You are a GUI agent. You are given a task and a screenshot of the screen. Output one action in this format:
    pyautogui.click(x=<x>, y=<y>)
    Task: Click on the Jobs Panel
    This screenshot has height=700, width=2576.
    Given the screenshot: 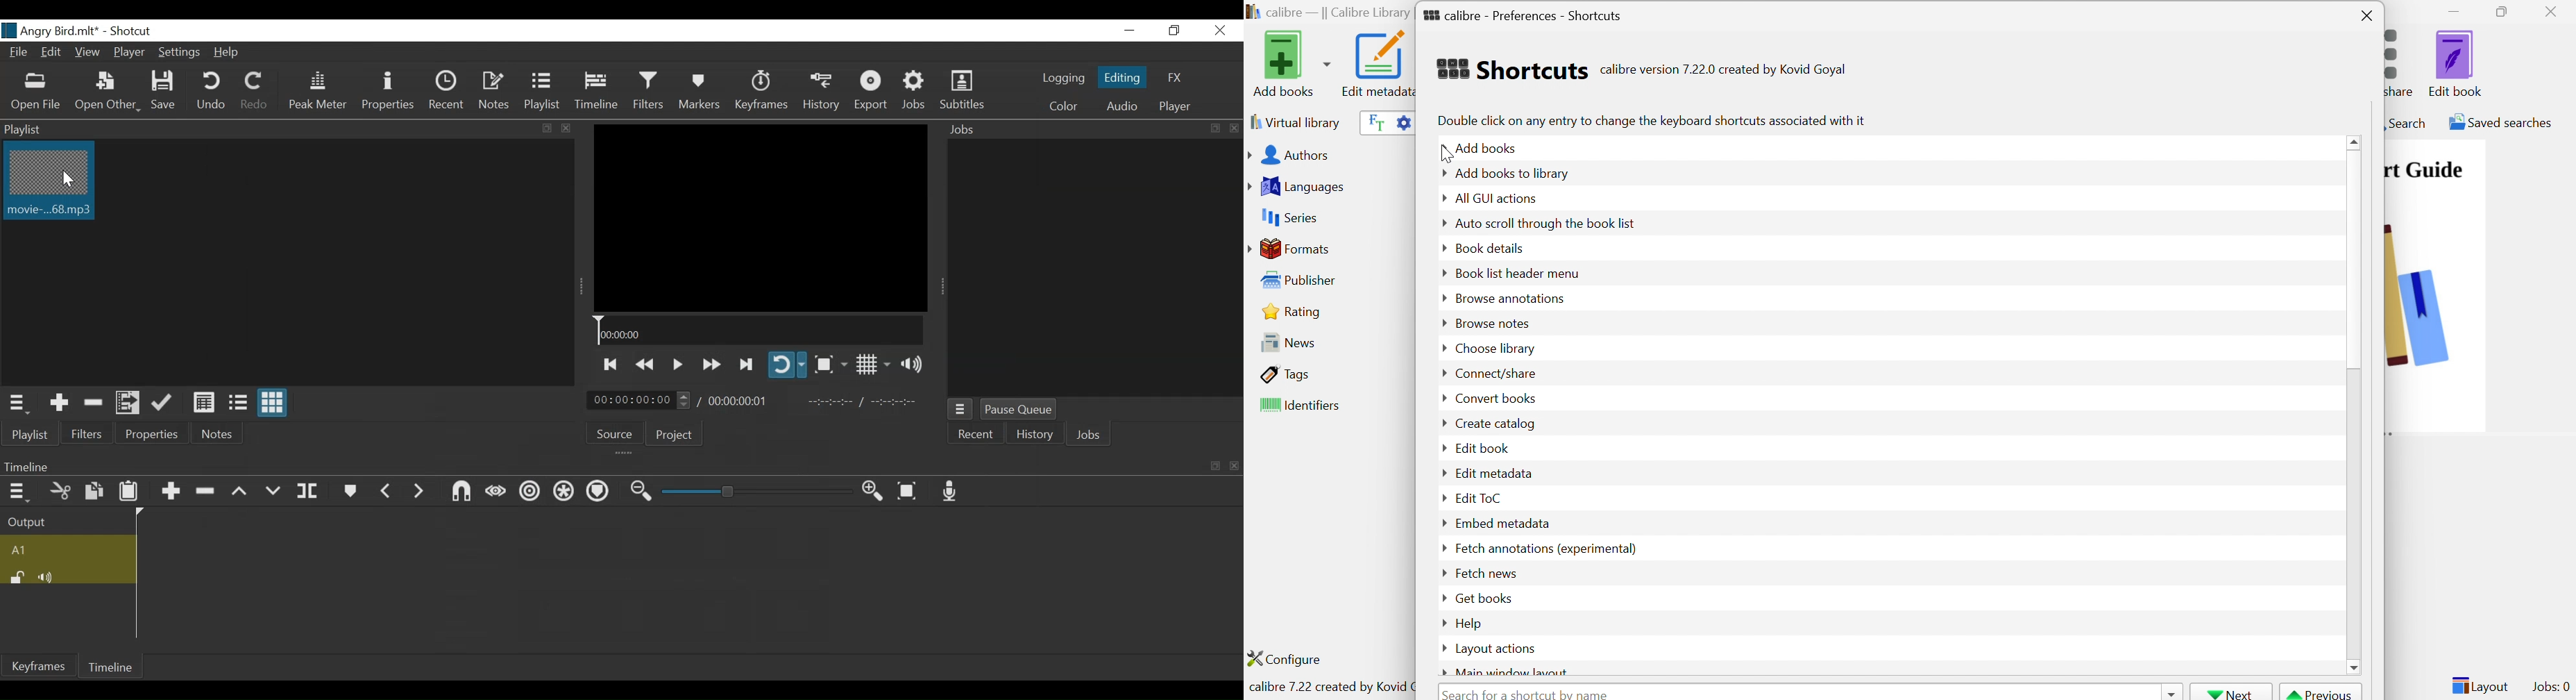 What is the action you would take?
    pyautogui.click(x=1091, y=266)
    